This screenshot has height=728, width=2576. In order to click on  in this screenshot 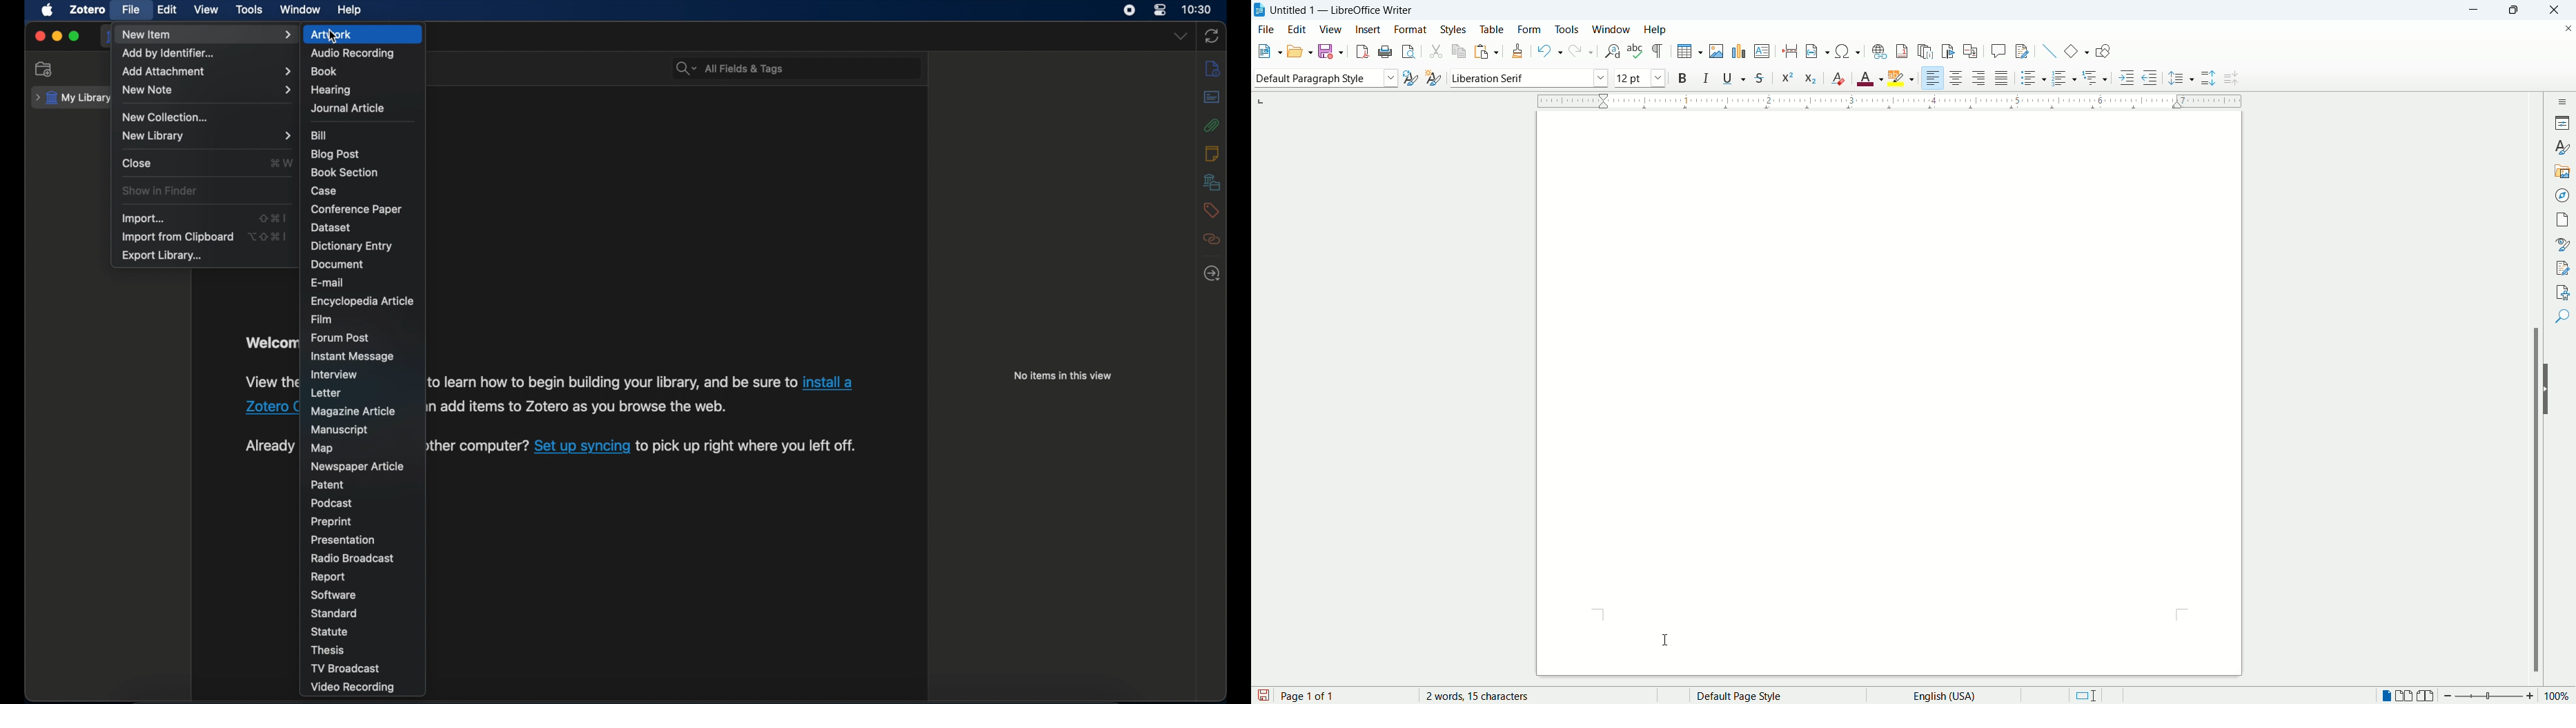, I will do `click(575, 406)`.